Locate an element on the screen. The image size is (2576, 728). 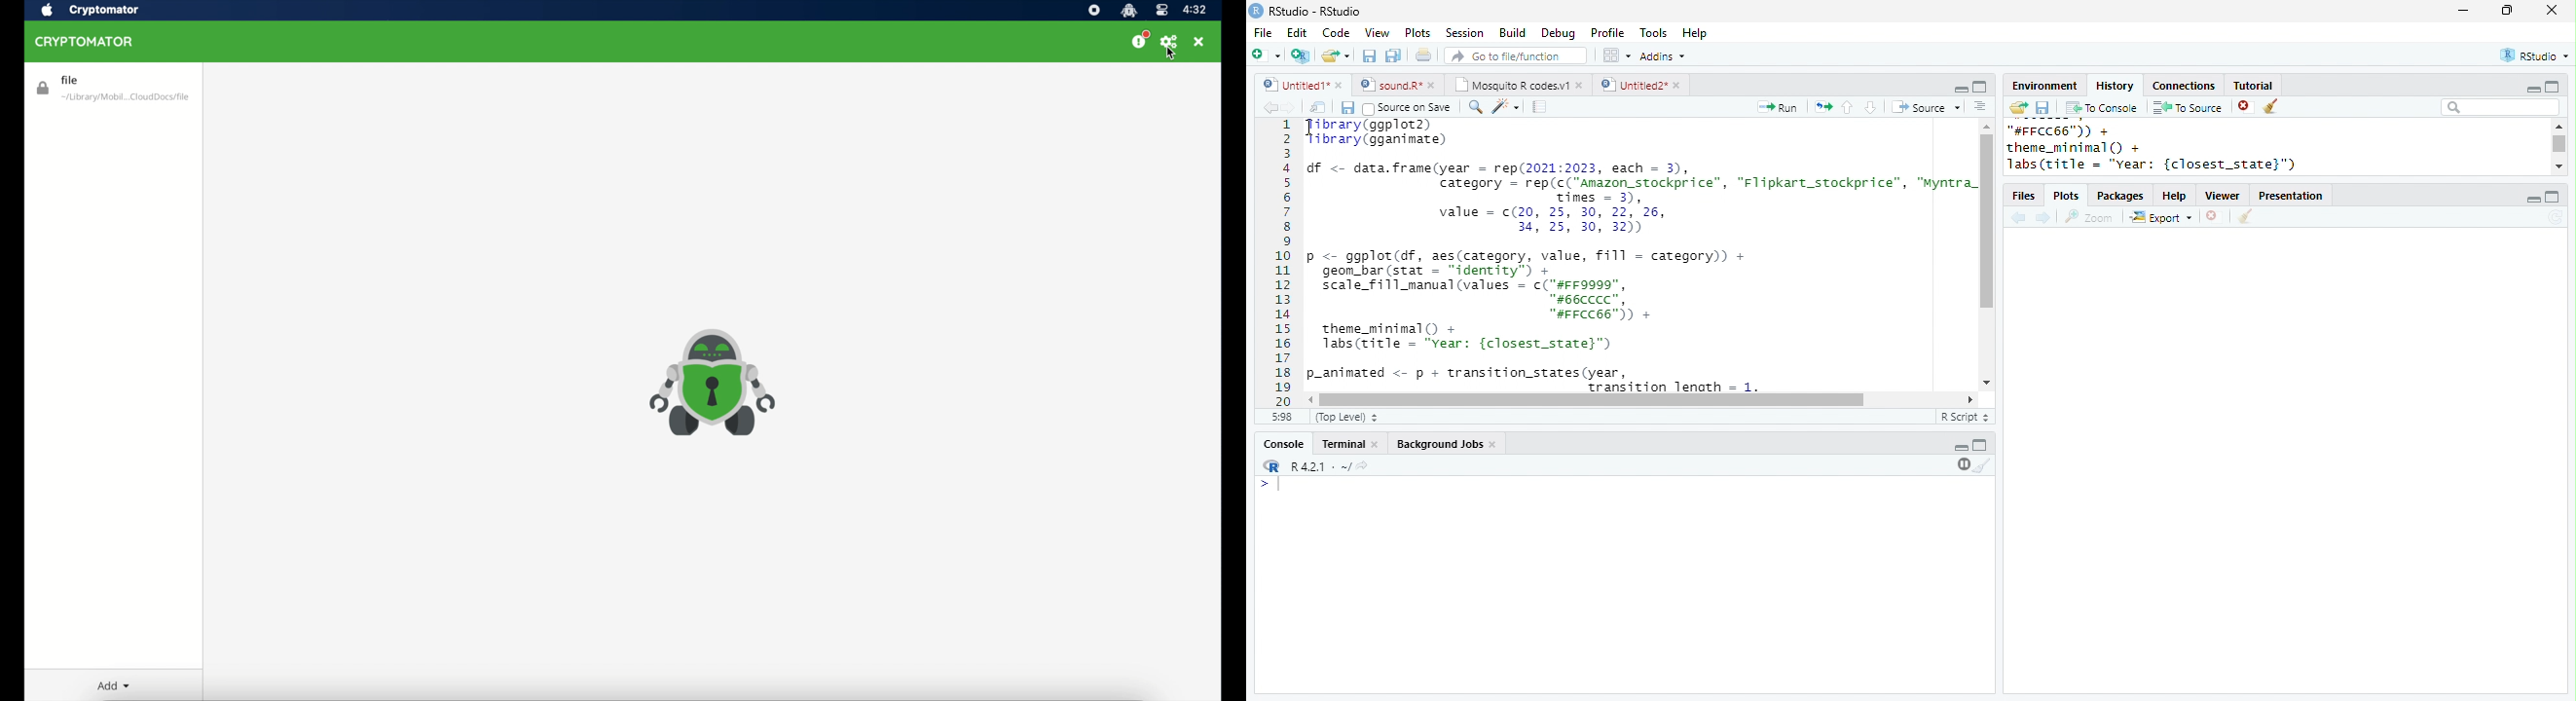
RStudio is located at coordinates (2535, 55).